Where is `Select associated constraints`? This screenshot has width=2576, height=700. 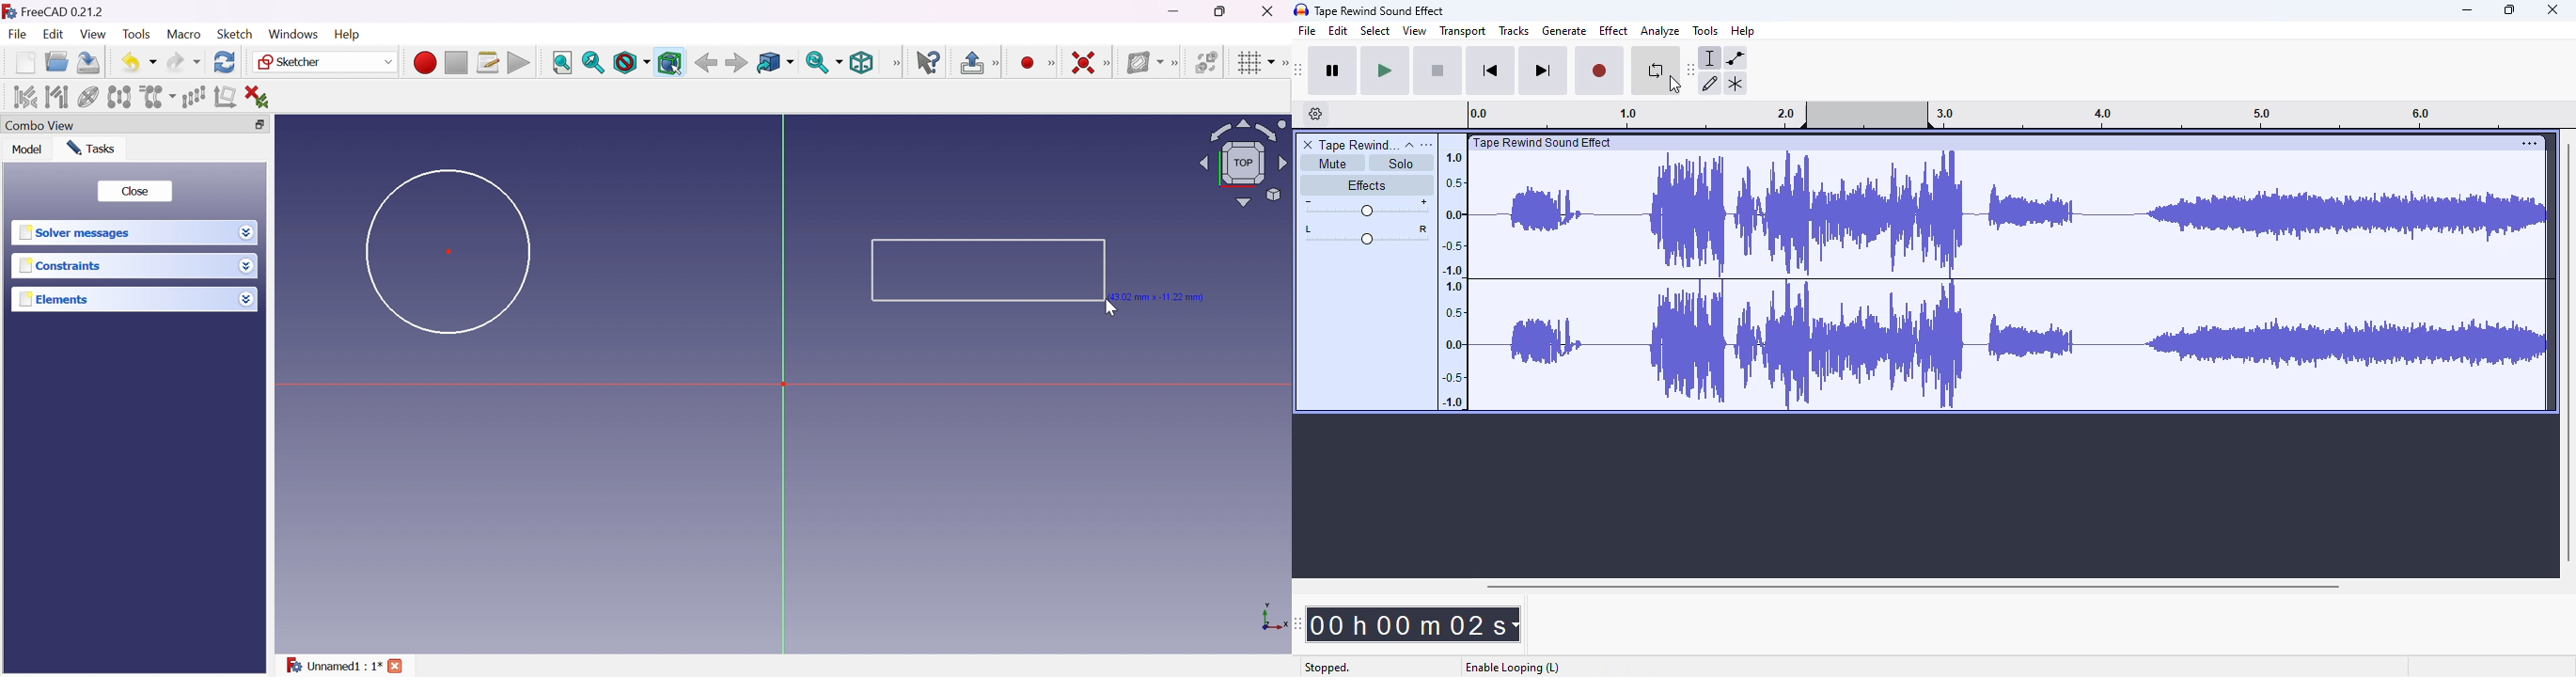 Select associated constraints is located at coordinates (23, 97).